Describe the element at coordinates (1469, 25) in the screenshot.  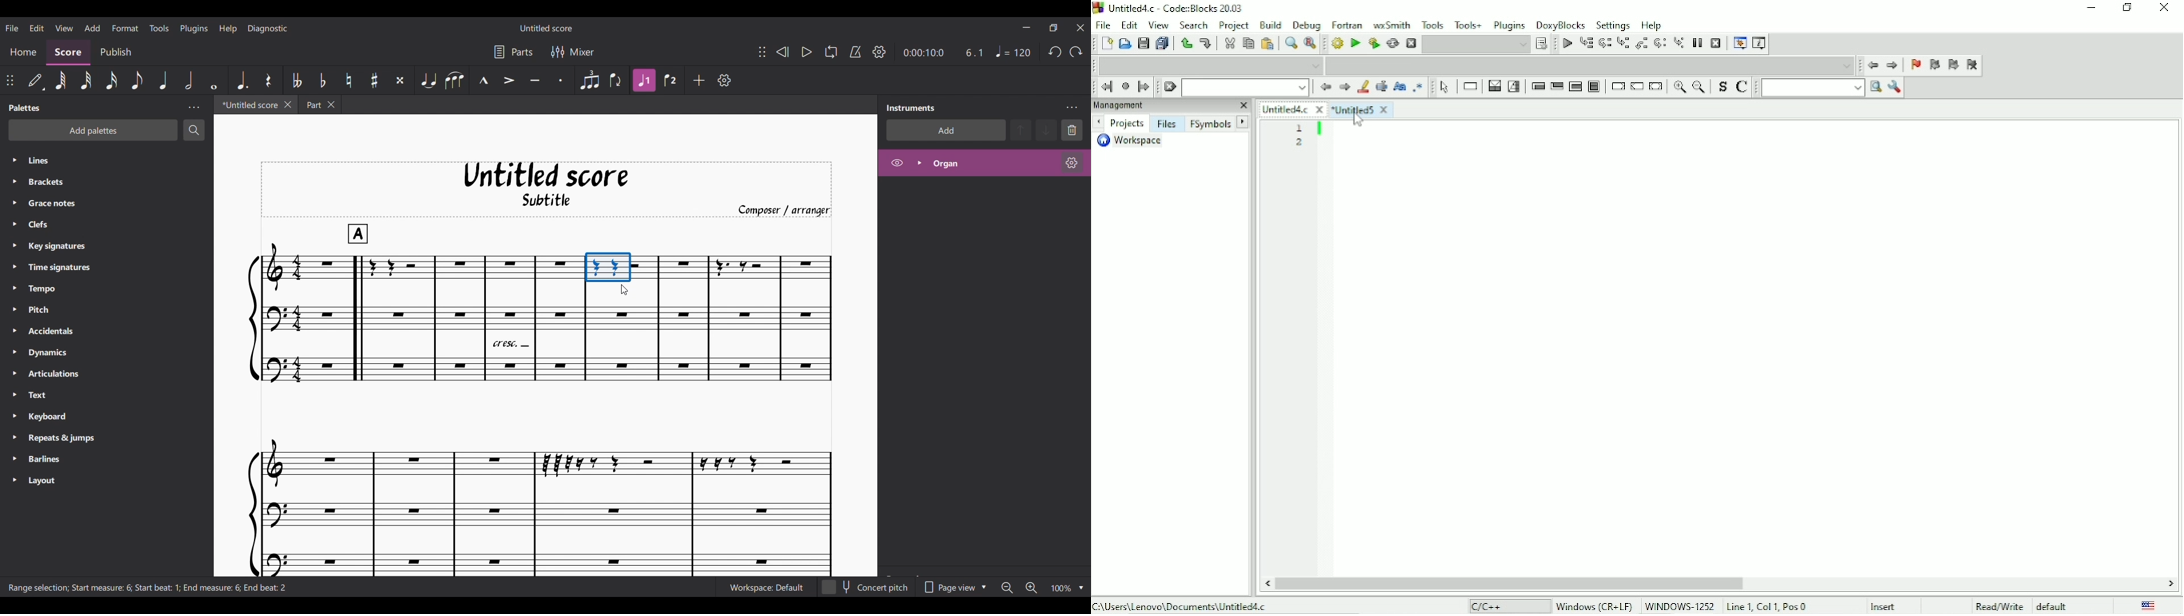
I see `Tools+` at that location.